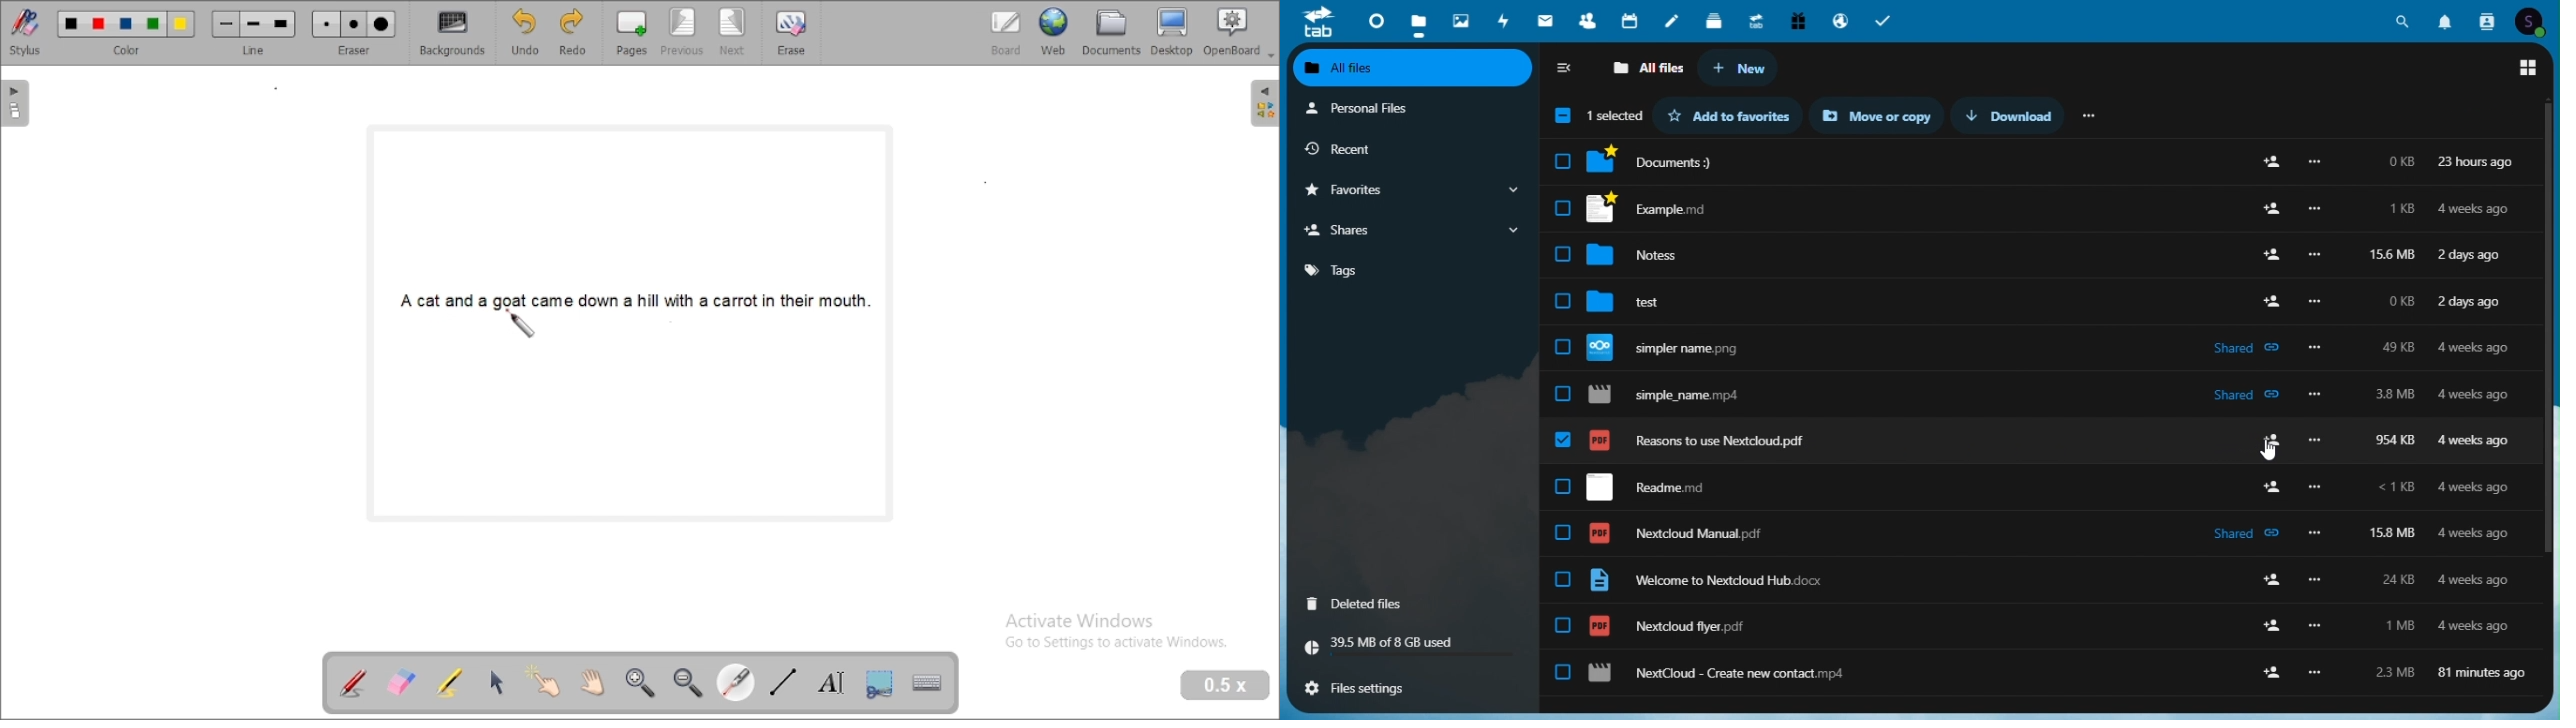 The width and height of the screenshot is (2576, 728). Describe the element at coordinates (1596, 115) in the screenshot. I see `selection box` at that location.